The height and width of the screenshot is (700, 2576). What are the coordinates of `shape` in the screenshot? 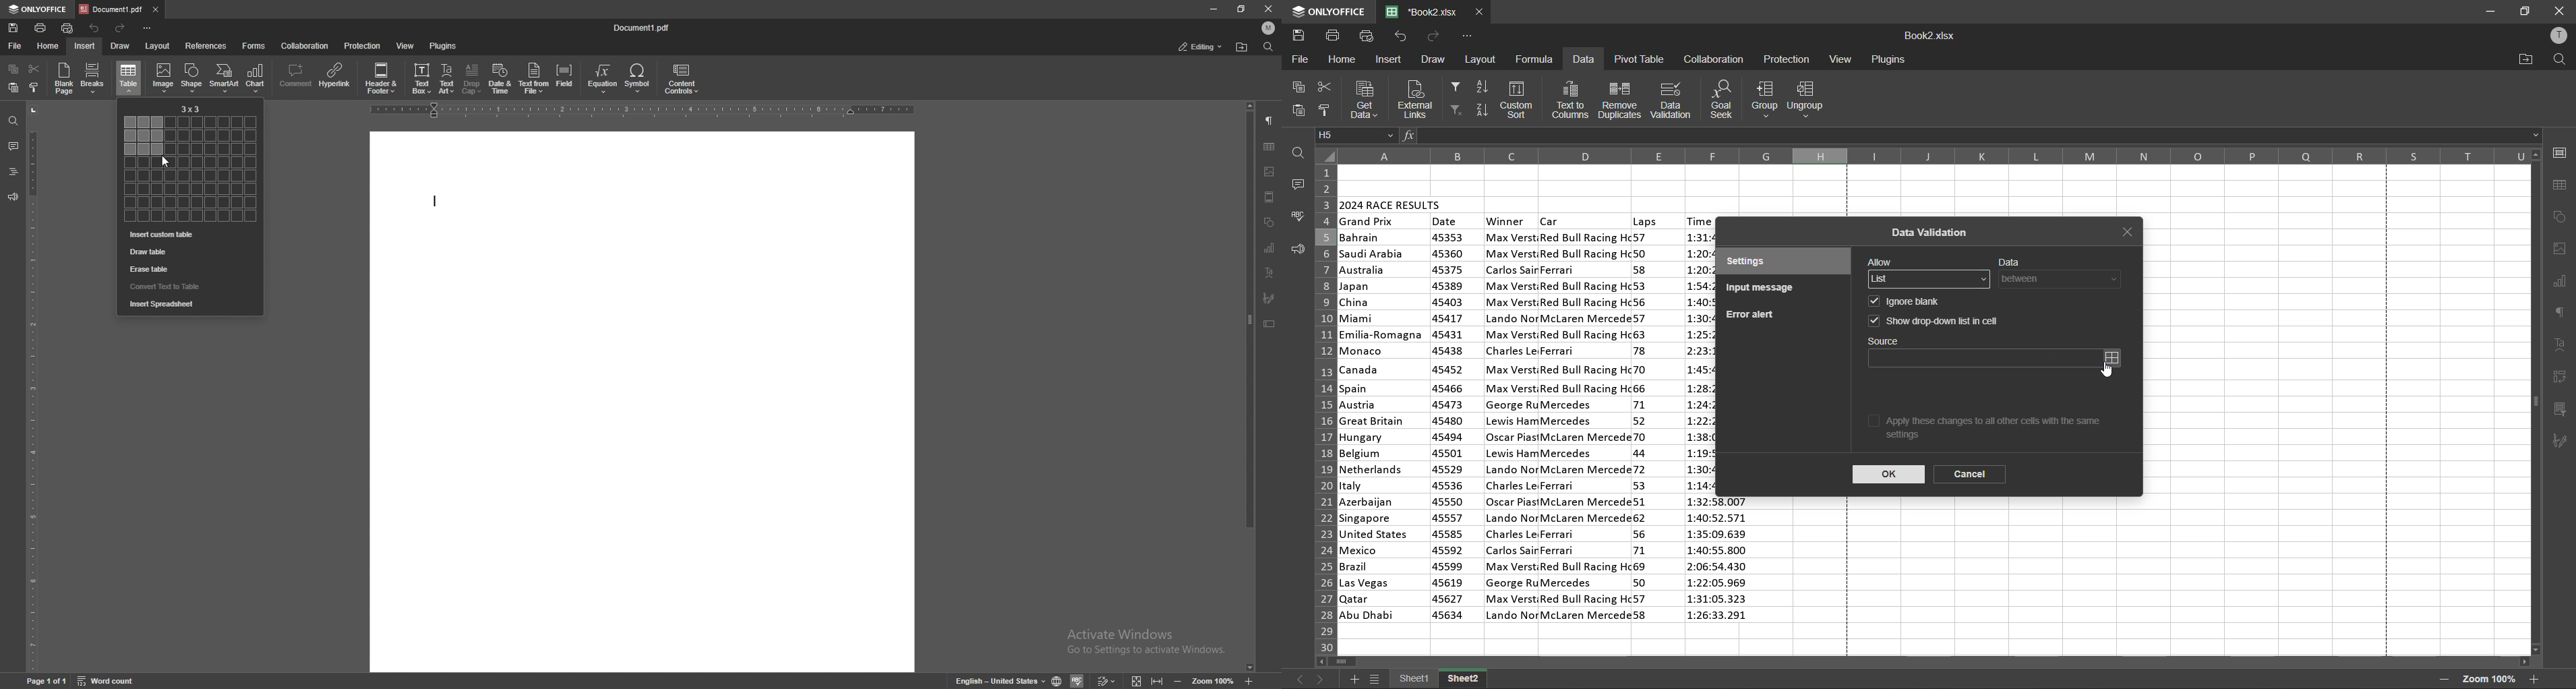 It's located at (194, 77).